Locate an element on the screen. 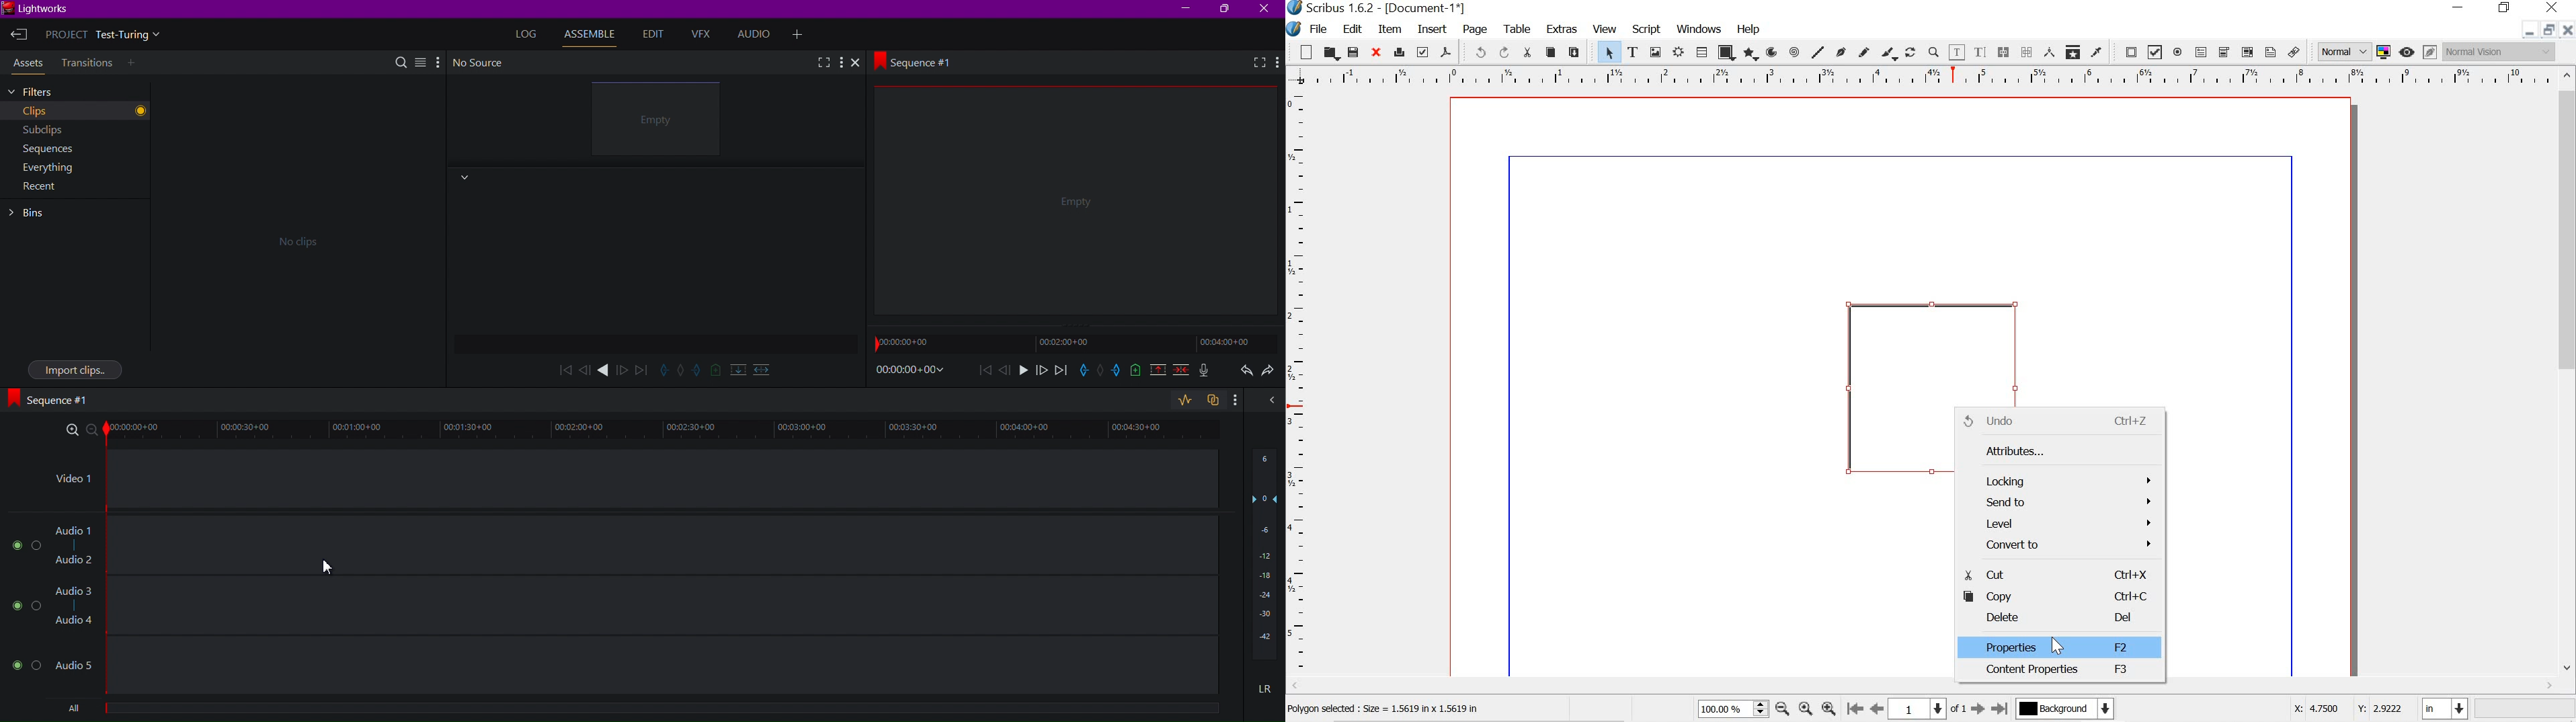 Image resolution: width=2576 pixels, height=728 pixels. Time frames is located at coordinates (1068, 343).